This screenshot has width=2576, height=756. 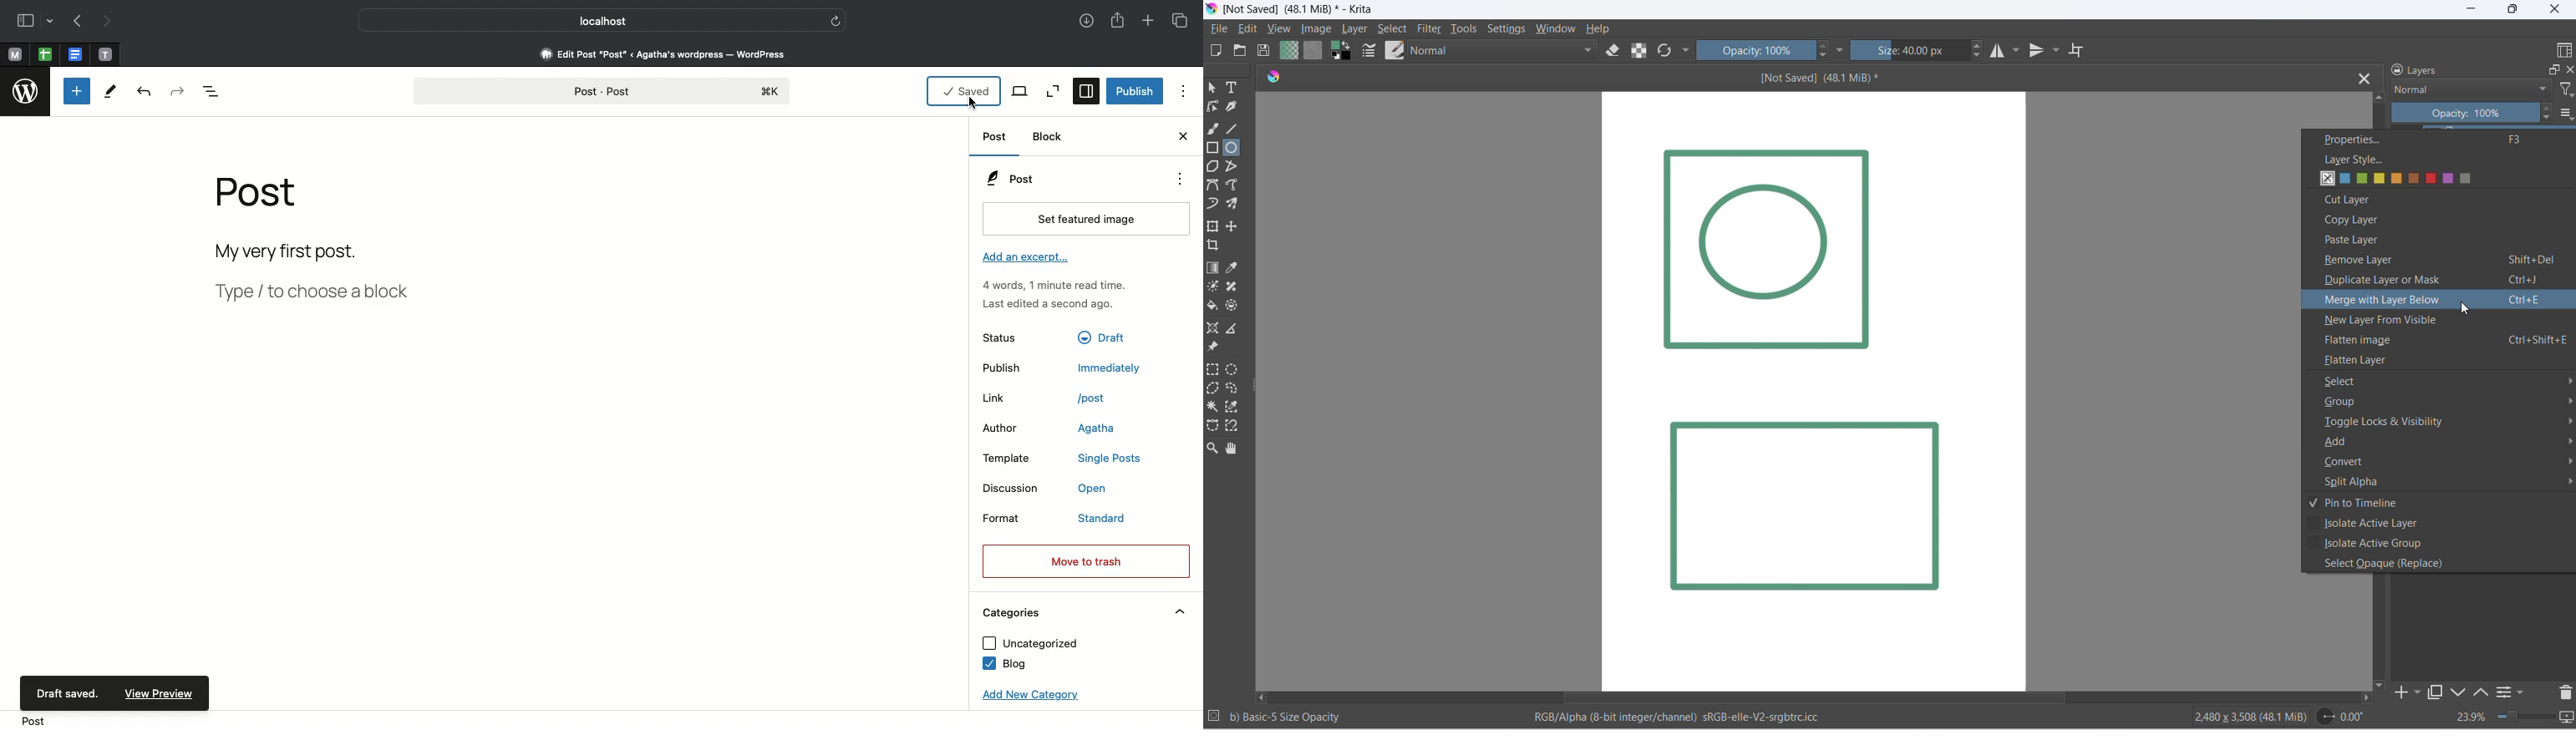 What do you see at coordinates (1752, 51) in the screenshot?
I see `opacity` at bounding box center [1752, 51].